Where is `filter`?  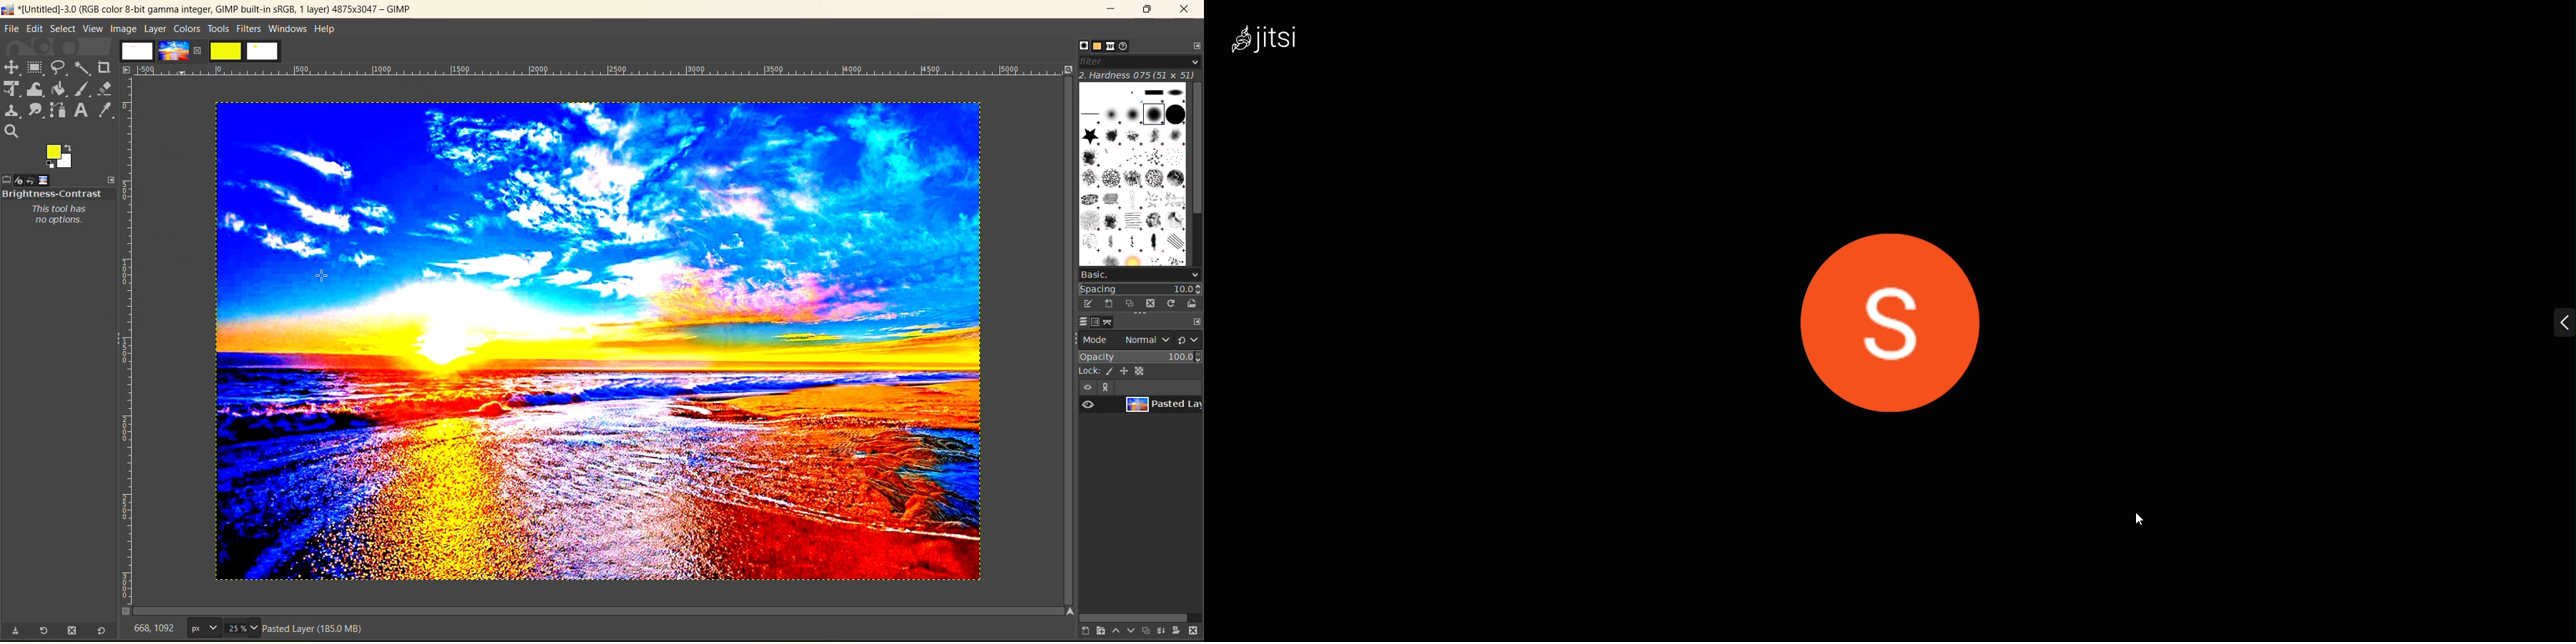
filter is located at coordinates (1140, 61).